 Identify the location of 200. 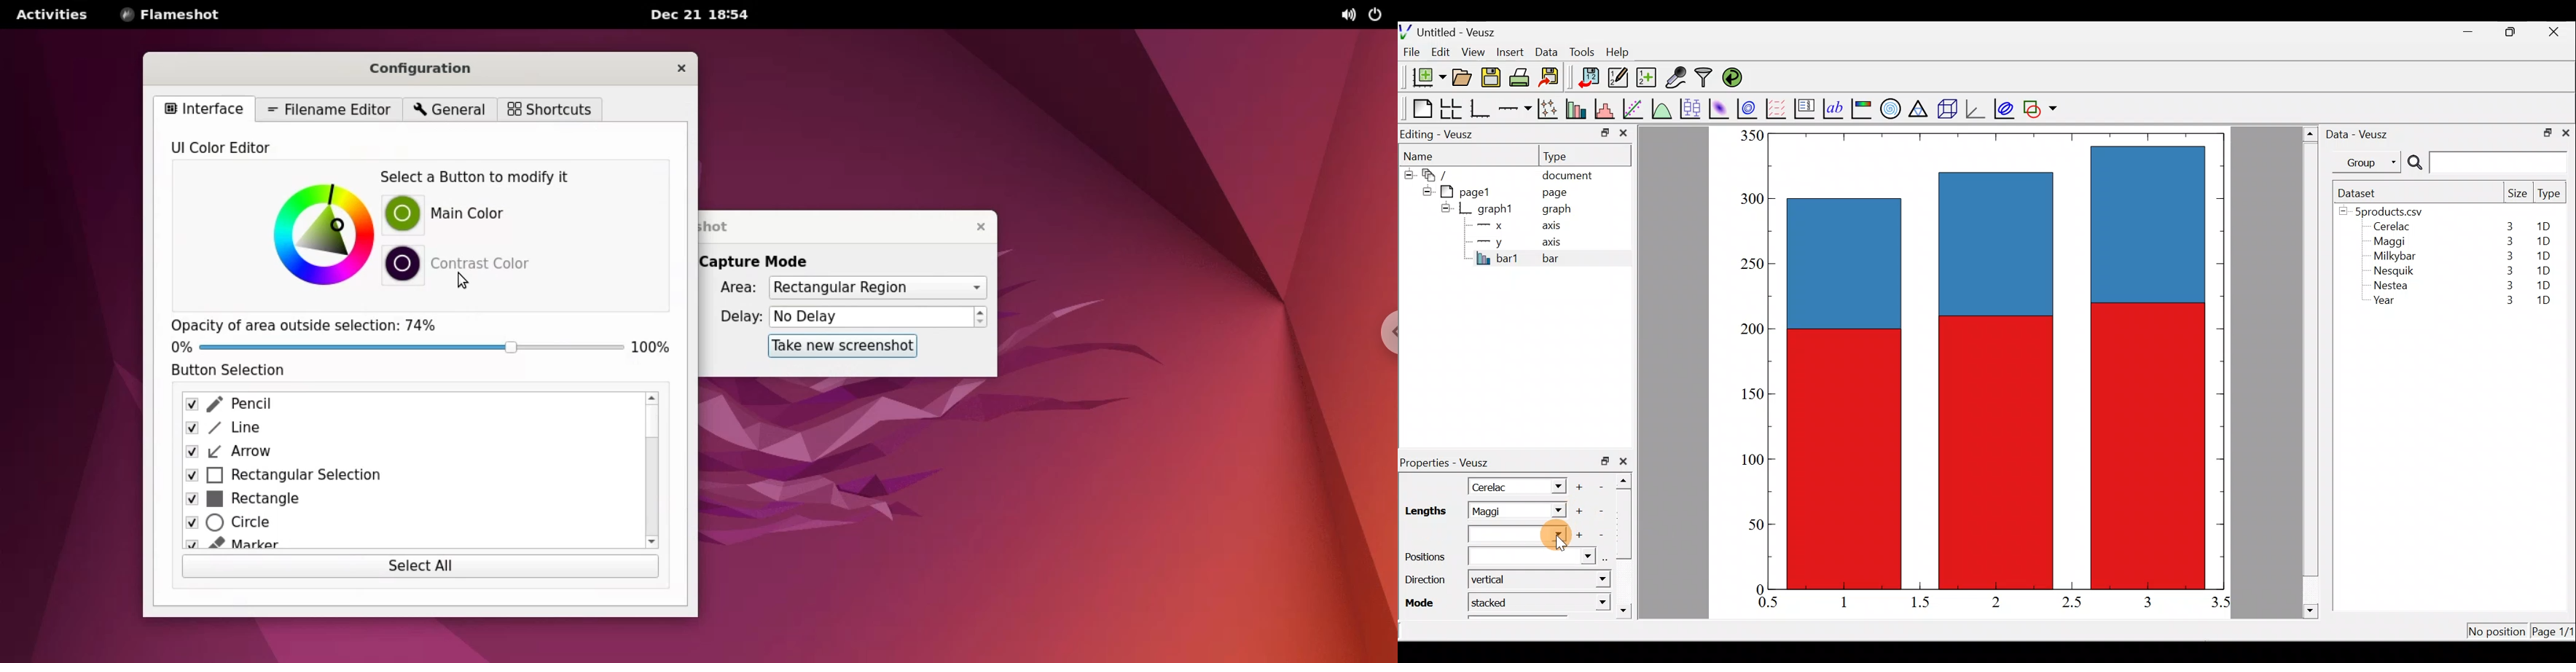
(1748, 331).